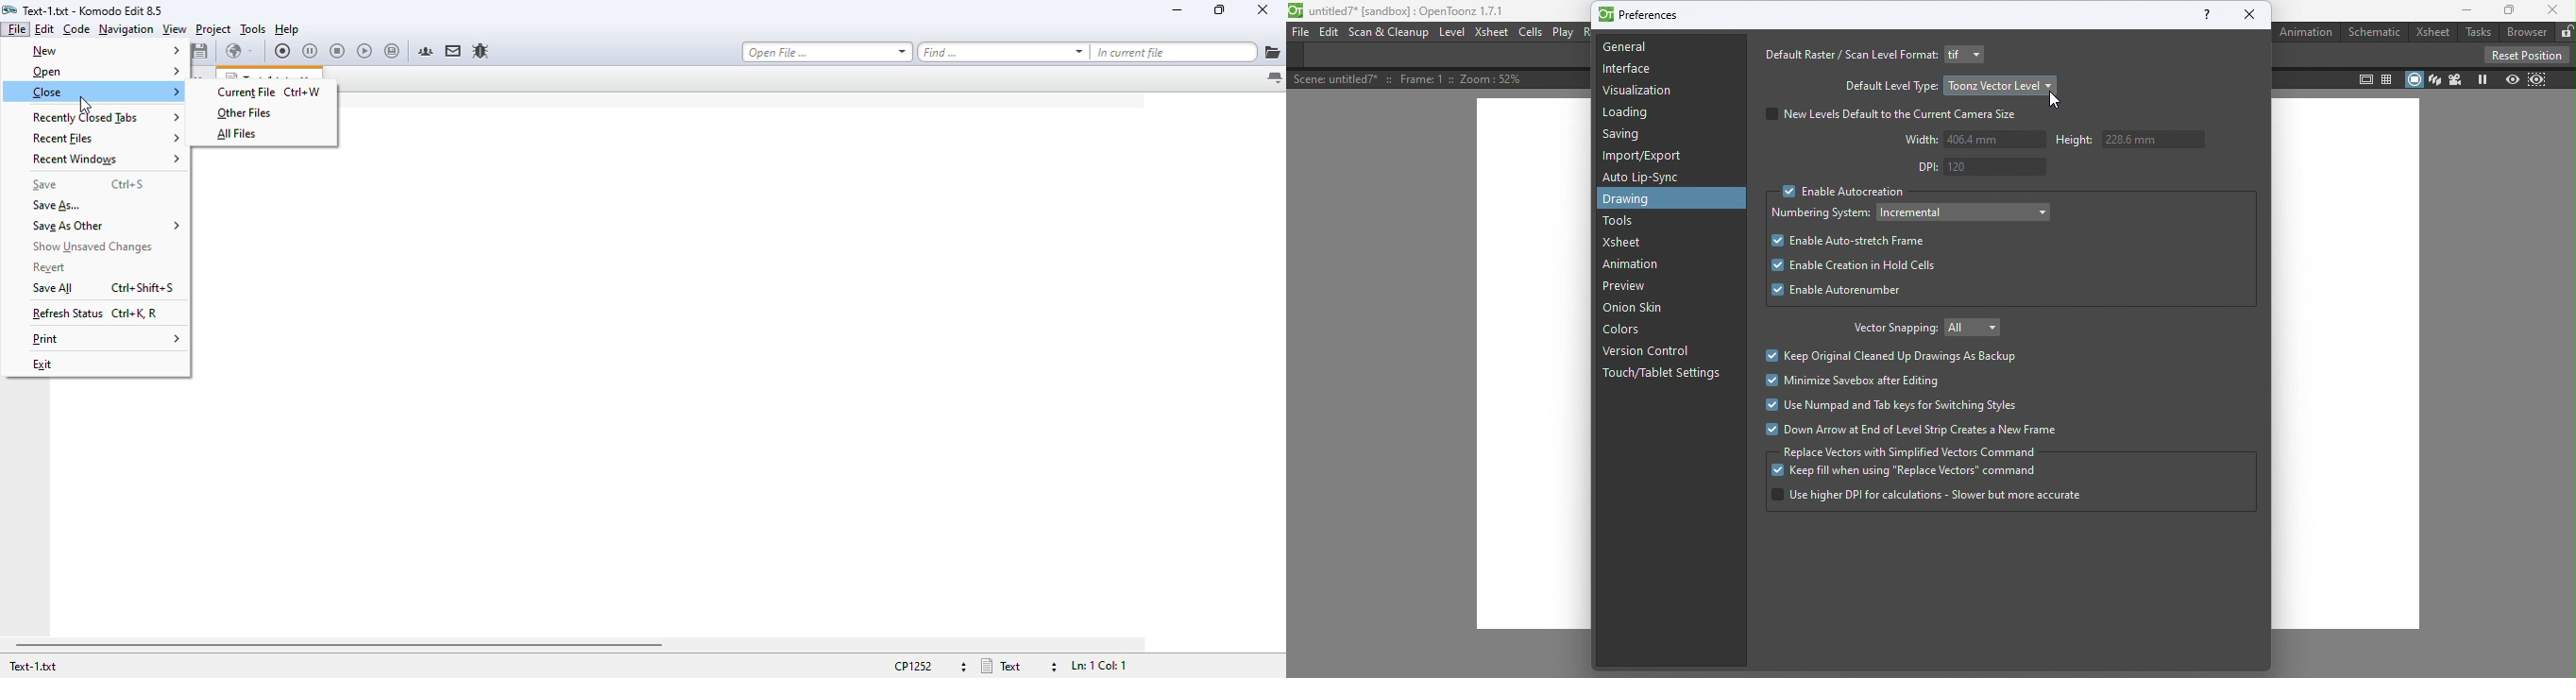 This screenshot has height=700, width=2576. I want to click on Touch/tablet settings, so click(1664, 378).